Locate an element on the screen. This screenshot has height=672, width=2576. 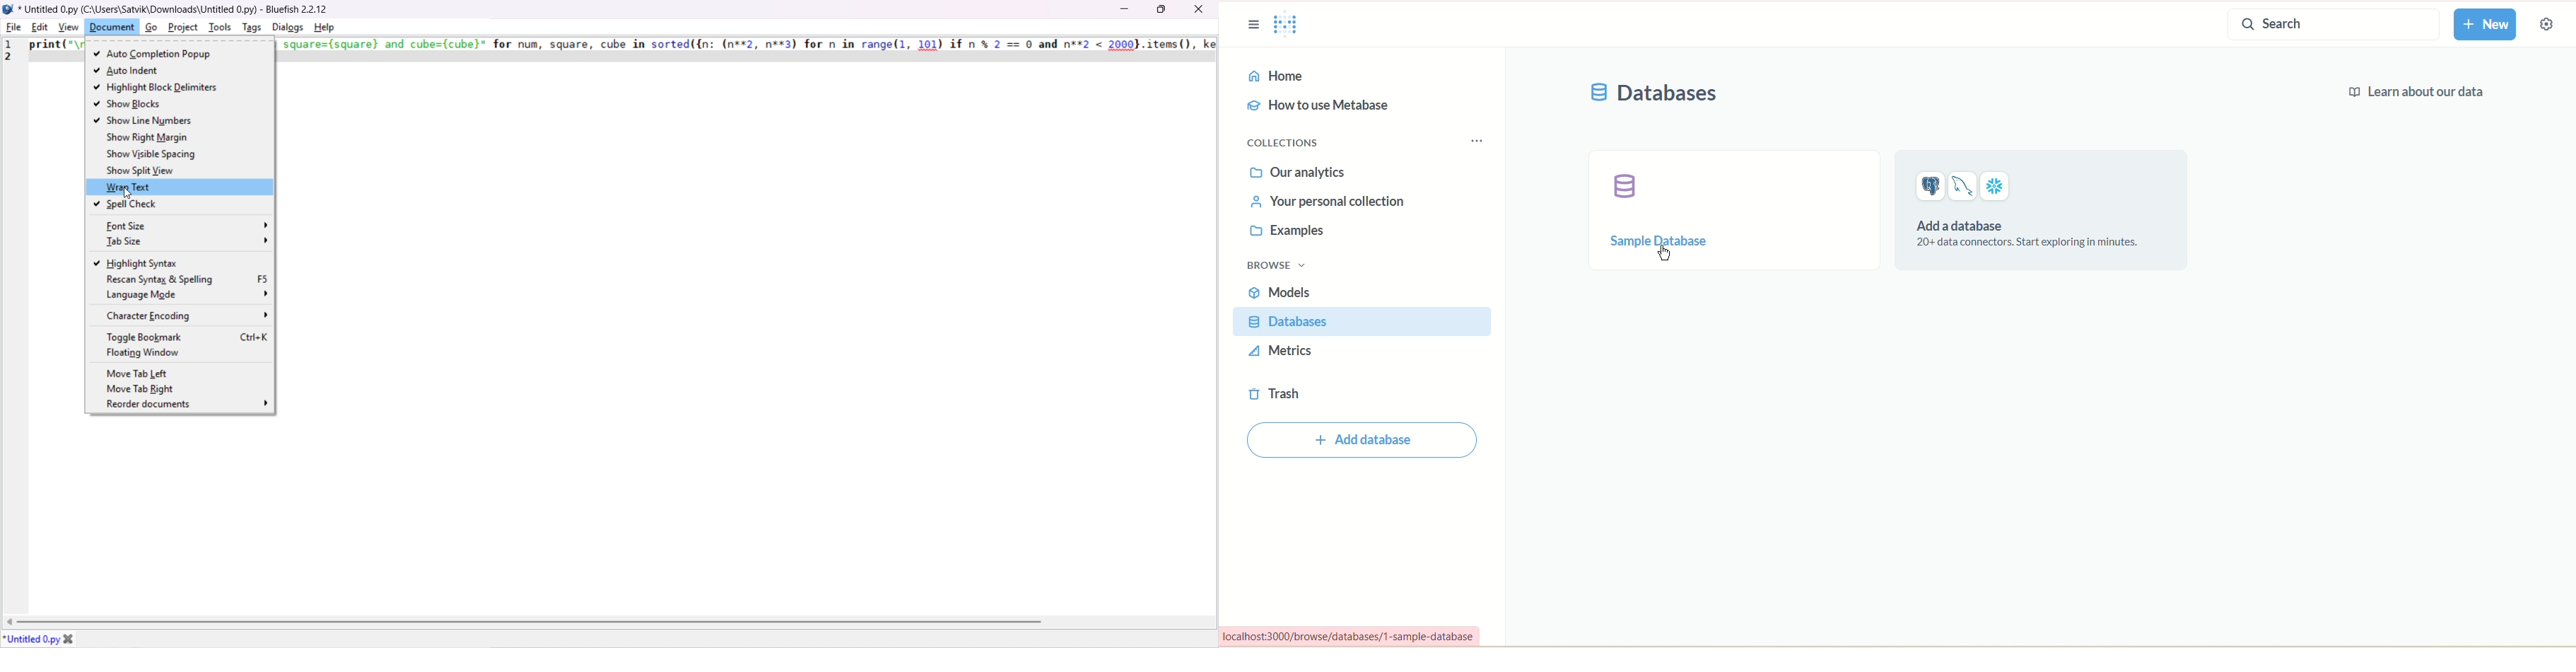
rescan syntax and spelling is located at coordinates (188, 279).